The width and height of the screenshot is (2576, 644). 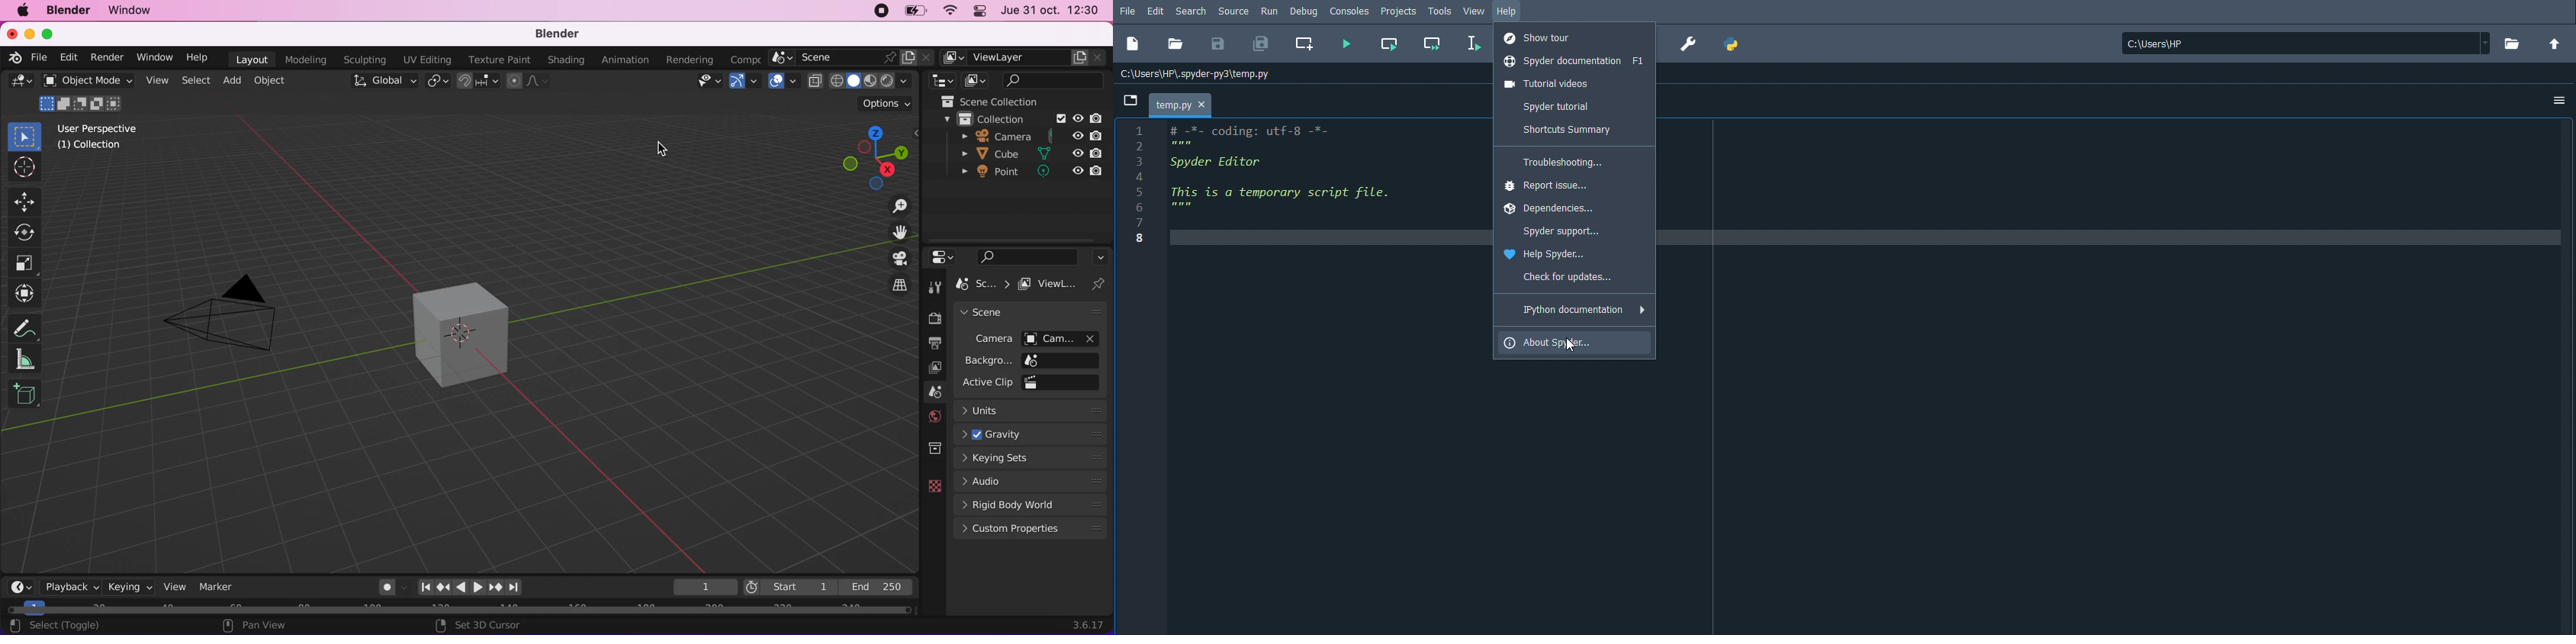 I want to click on Options, so click(x=2560, y=102).